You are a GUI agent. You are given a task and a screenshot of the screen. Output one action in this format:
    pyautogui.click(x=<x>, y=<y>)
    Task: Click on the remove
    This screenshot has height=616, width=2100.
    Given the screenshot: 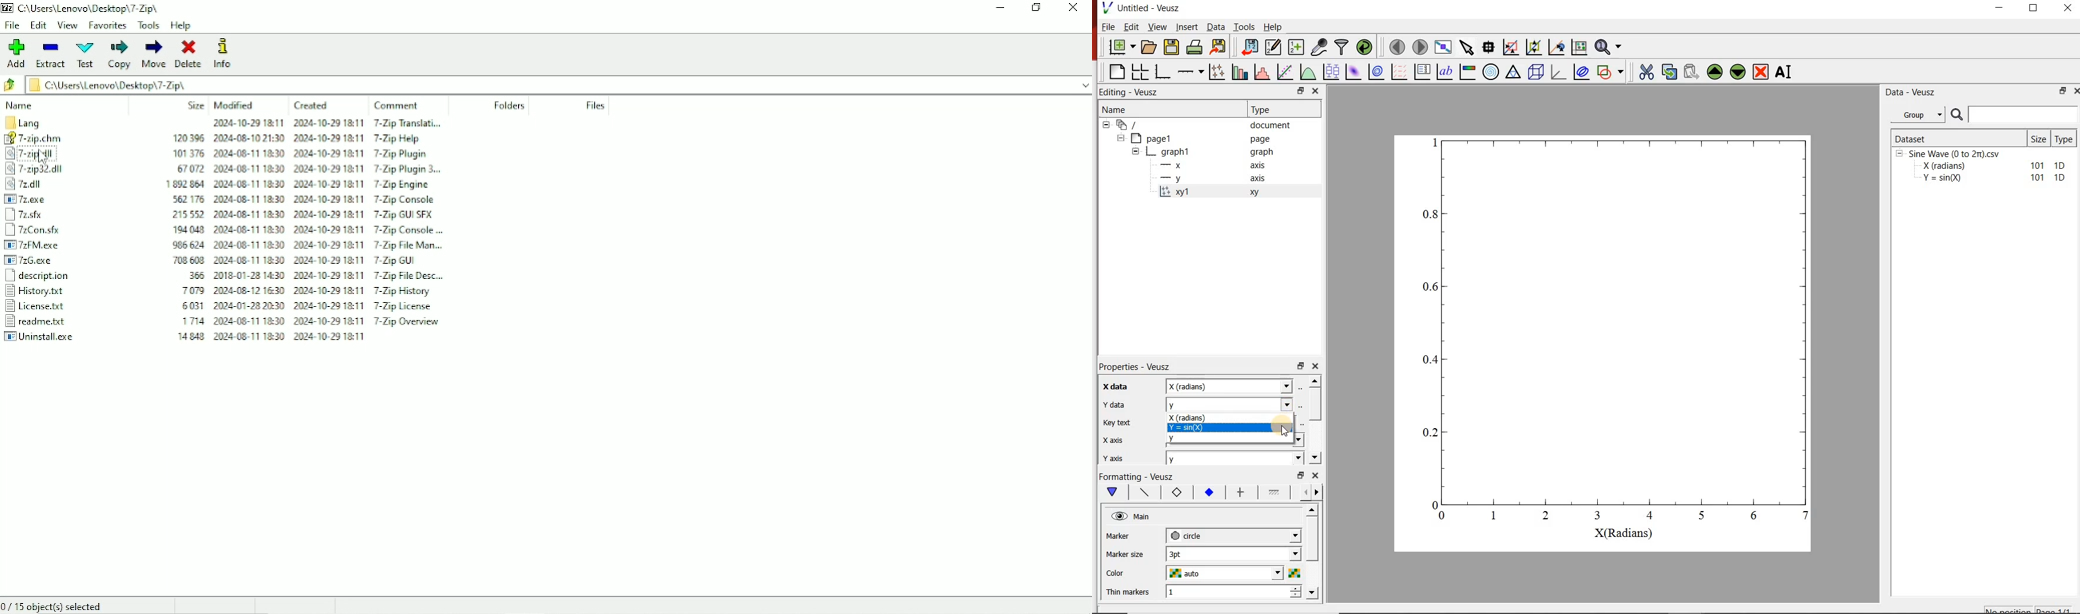 What is the action you would take?
    pyautogui.click(x=1761, y=72)
    